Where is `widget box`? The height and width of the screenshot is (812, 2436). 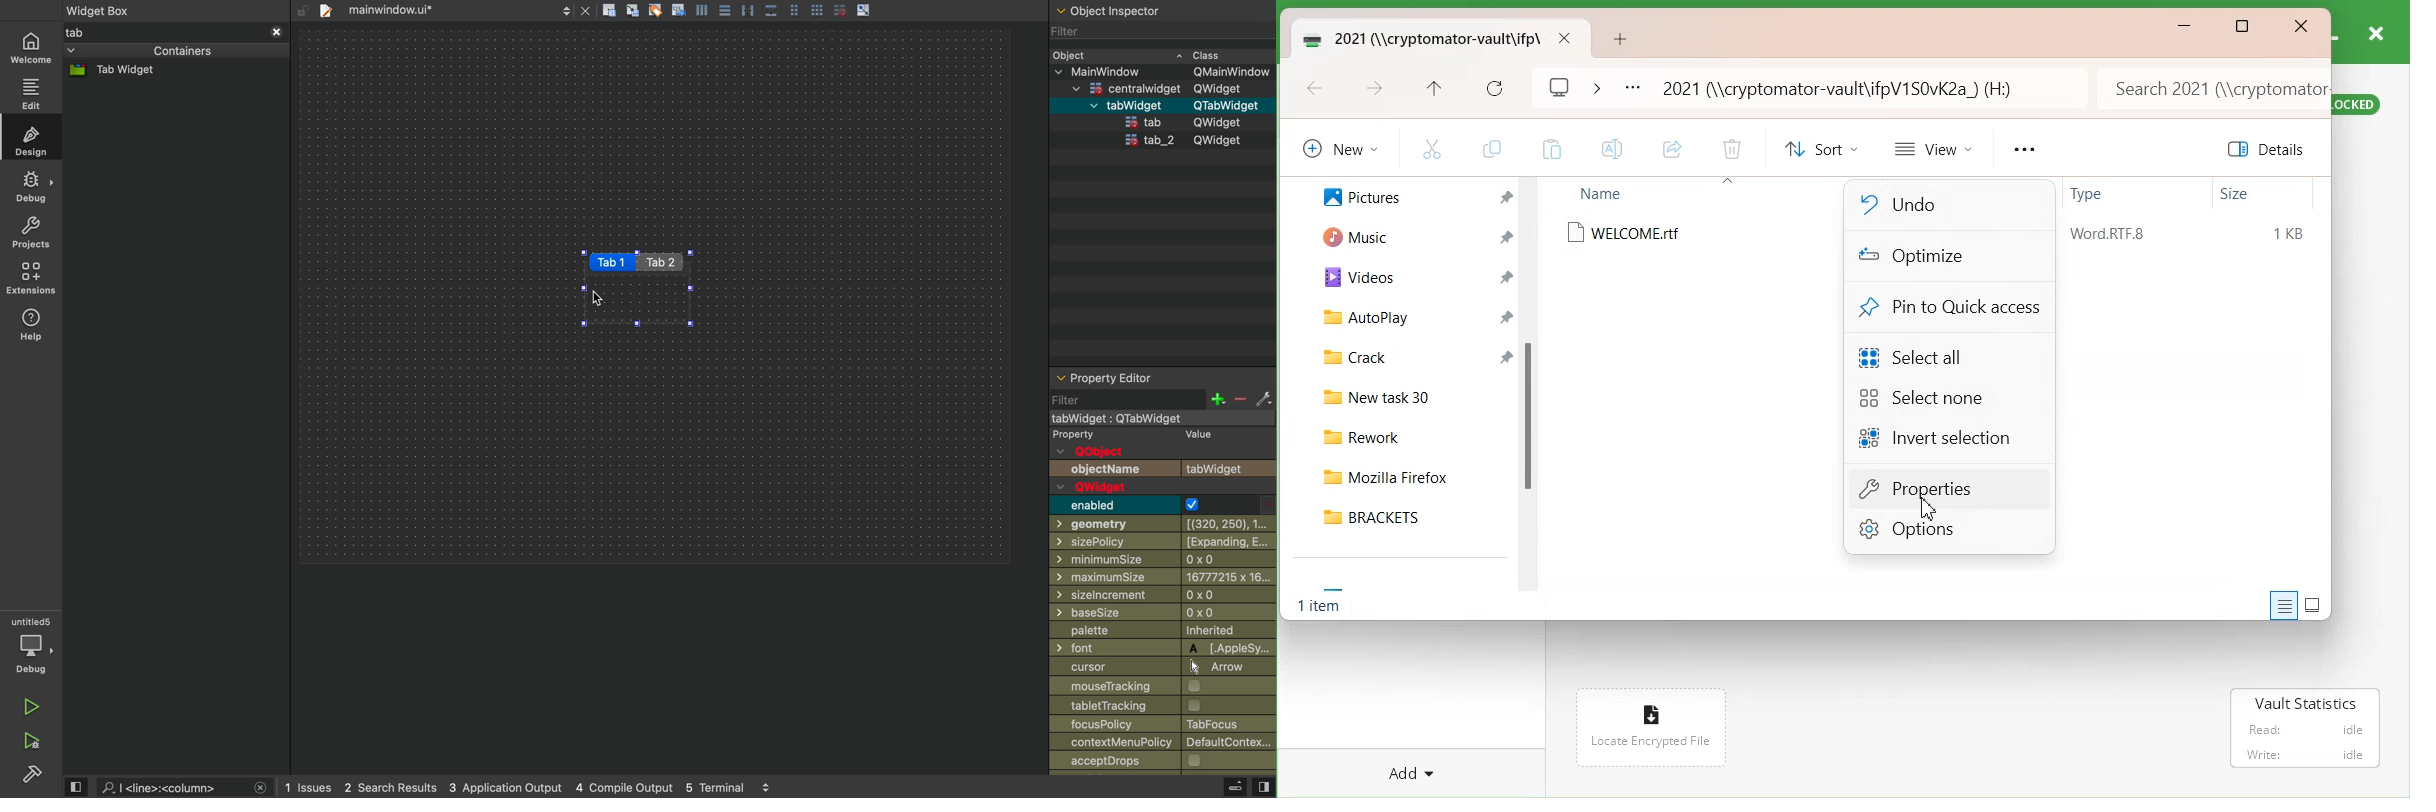
widget box is located at coordinates (167, 10).